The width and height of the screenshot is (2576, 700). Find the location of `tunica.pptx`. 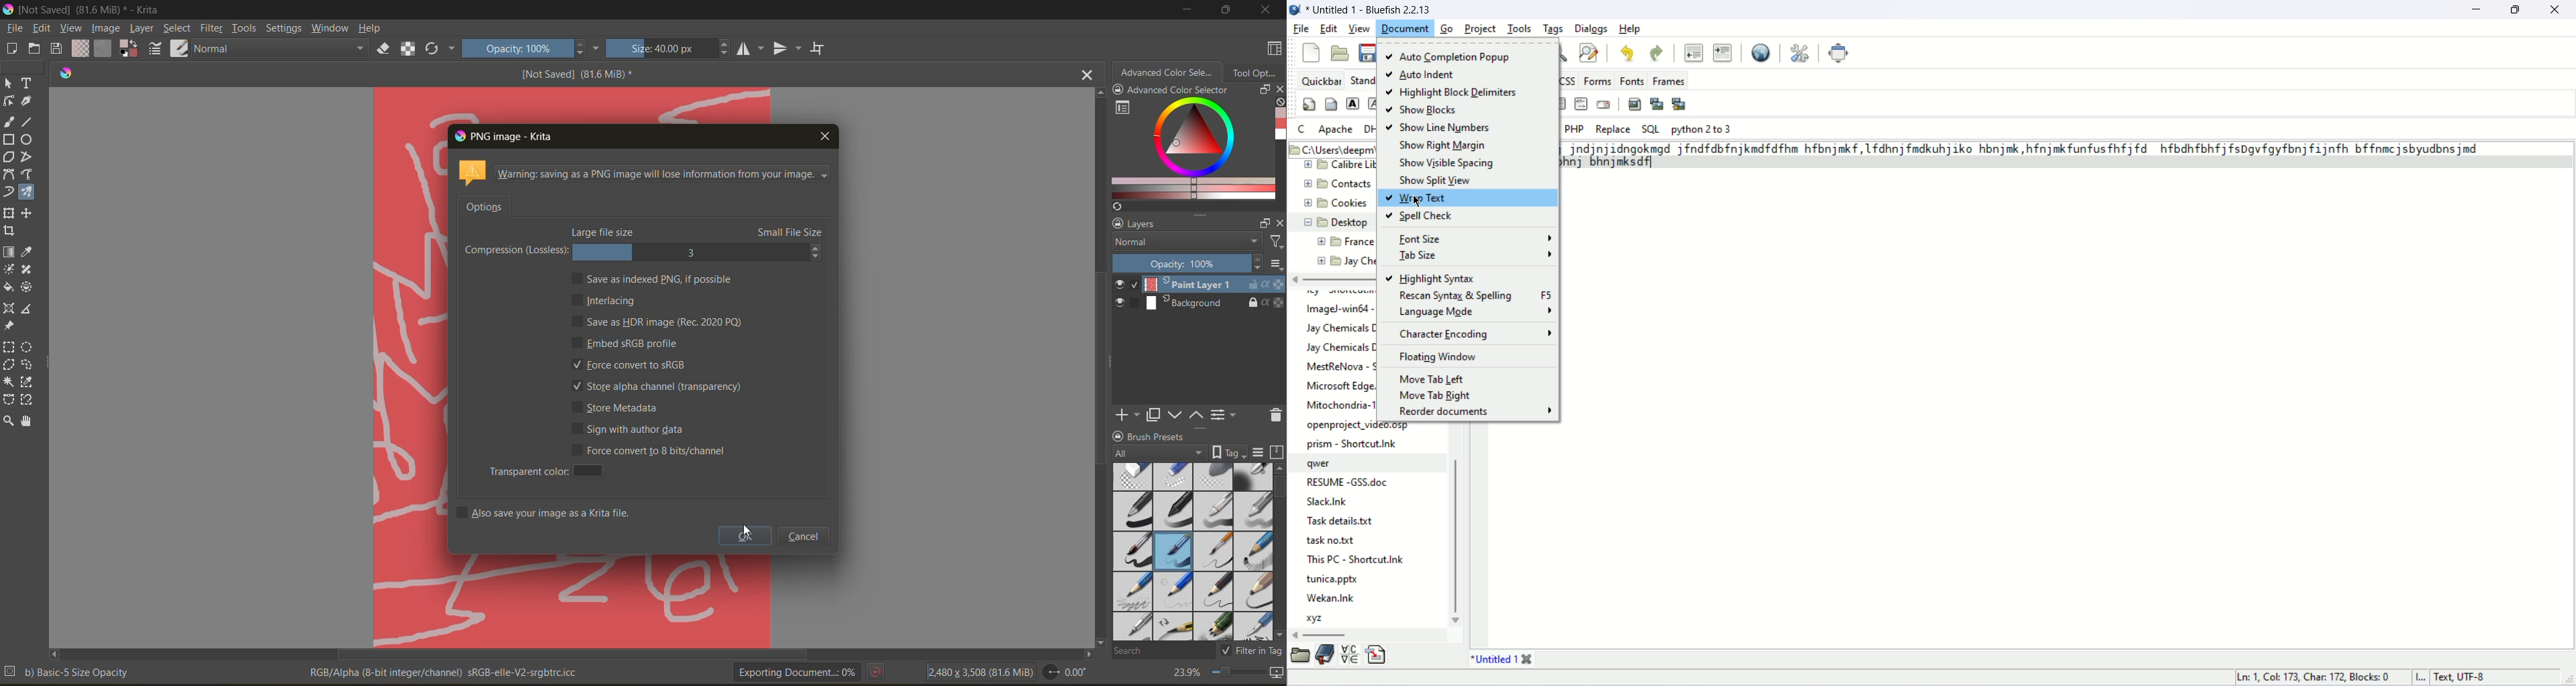

tunica.pptx is located at coordinates (1334, 579).